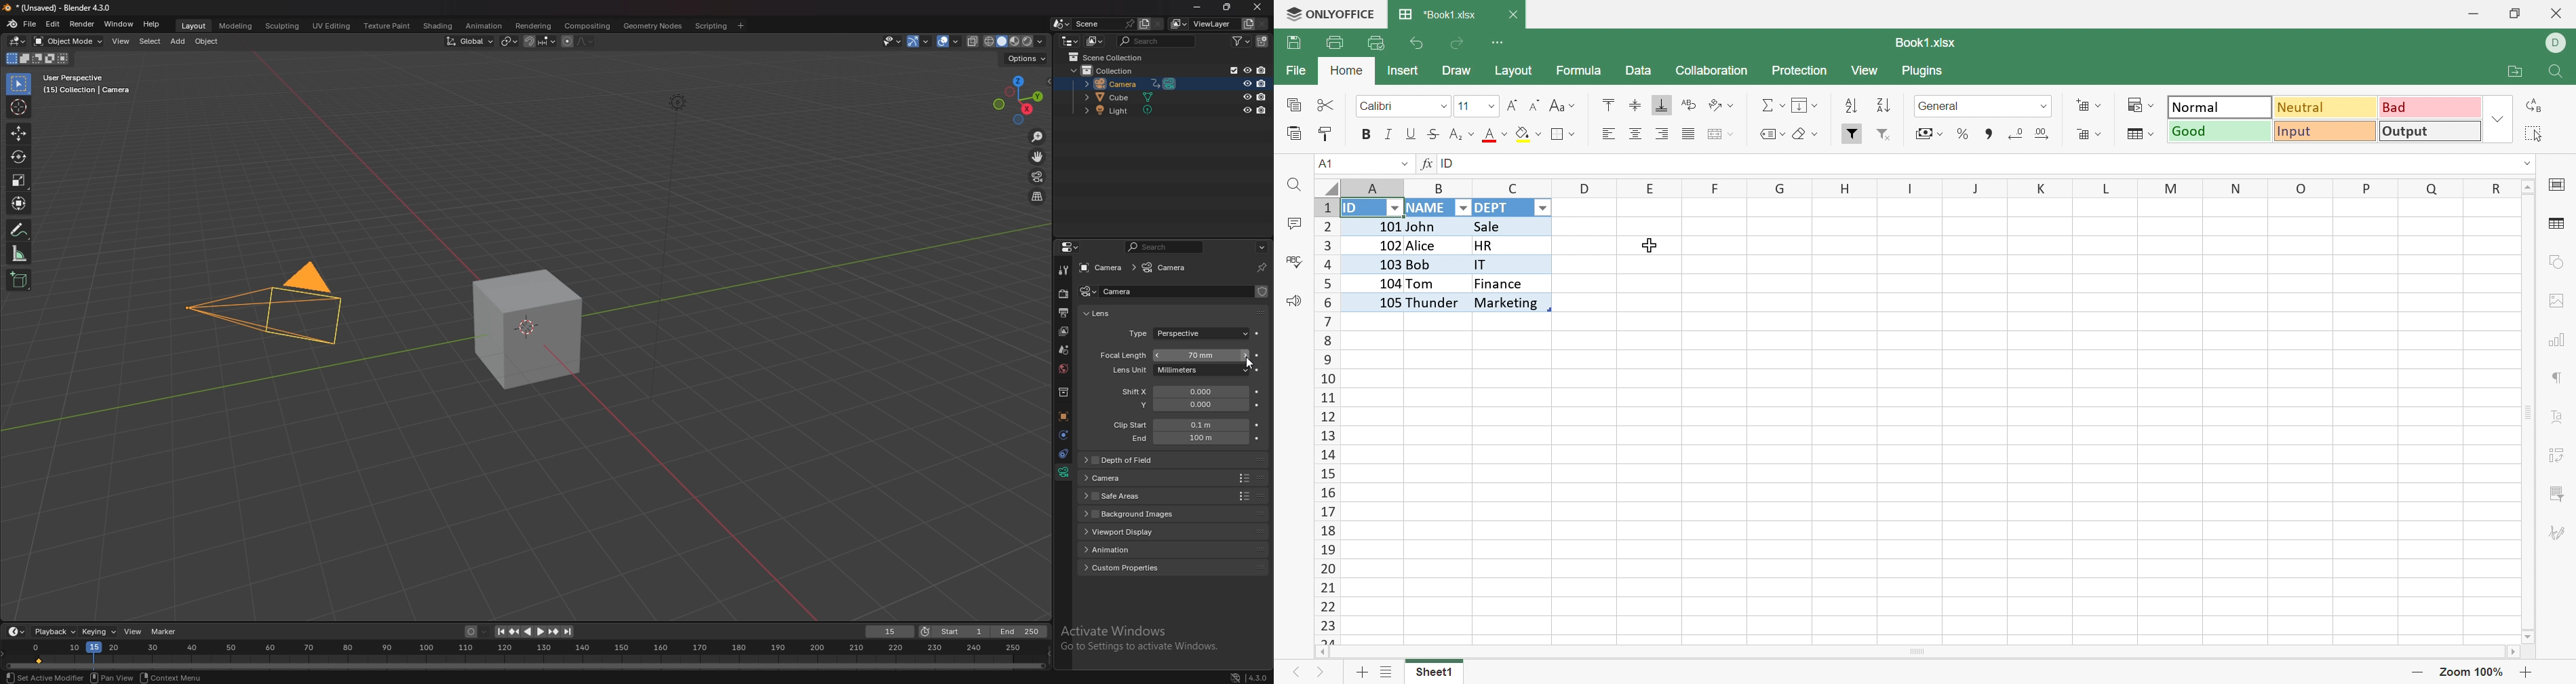  Describe the element at coordinates (1987, 134) in the screenshot. I see `Comma style` at that location.